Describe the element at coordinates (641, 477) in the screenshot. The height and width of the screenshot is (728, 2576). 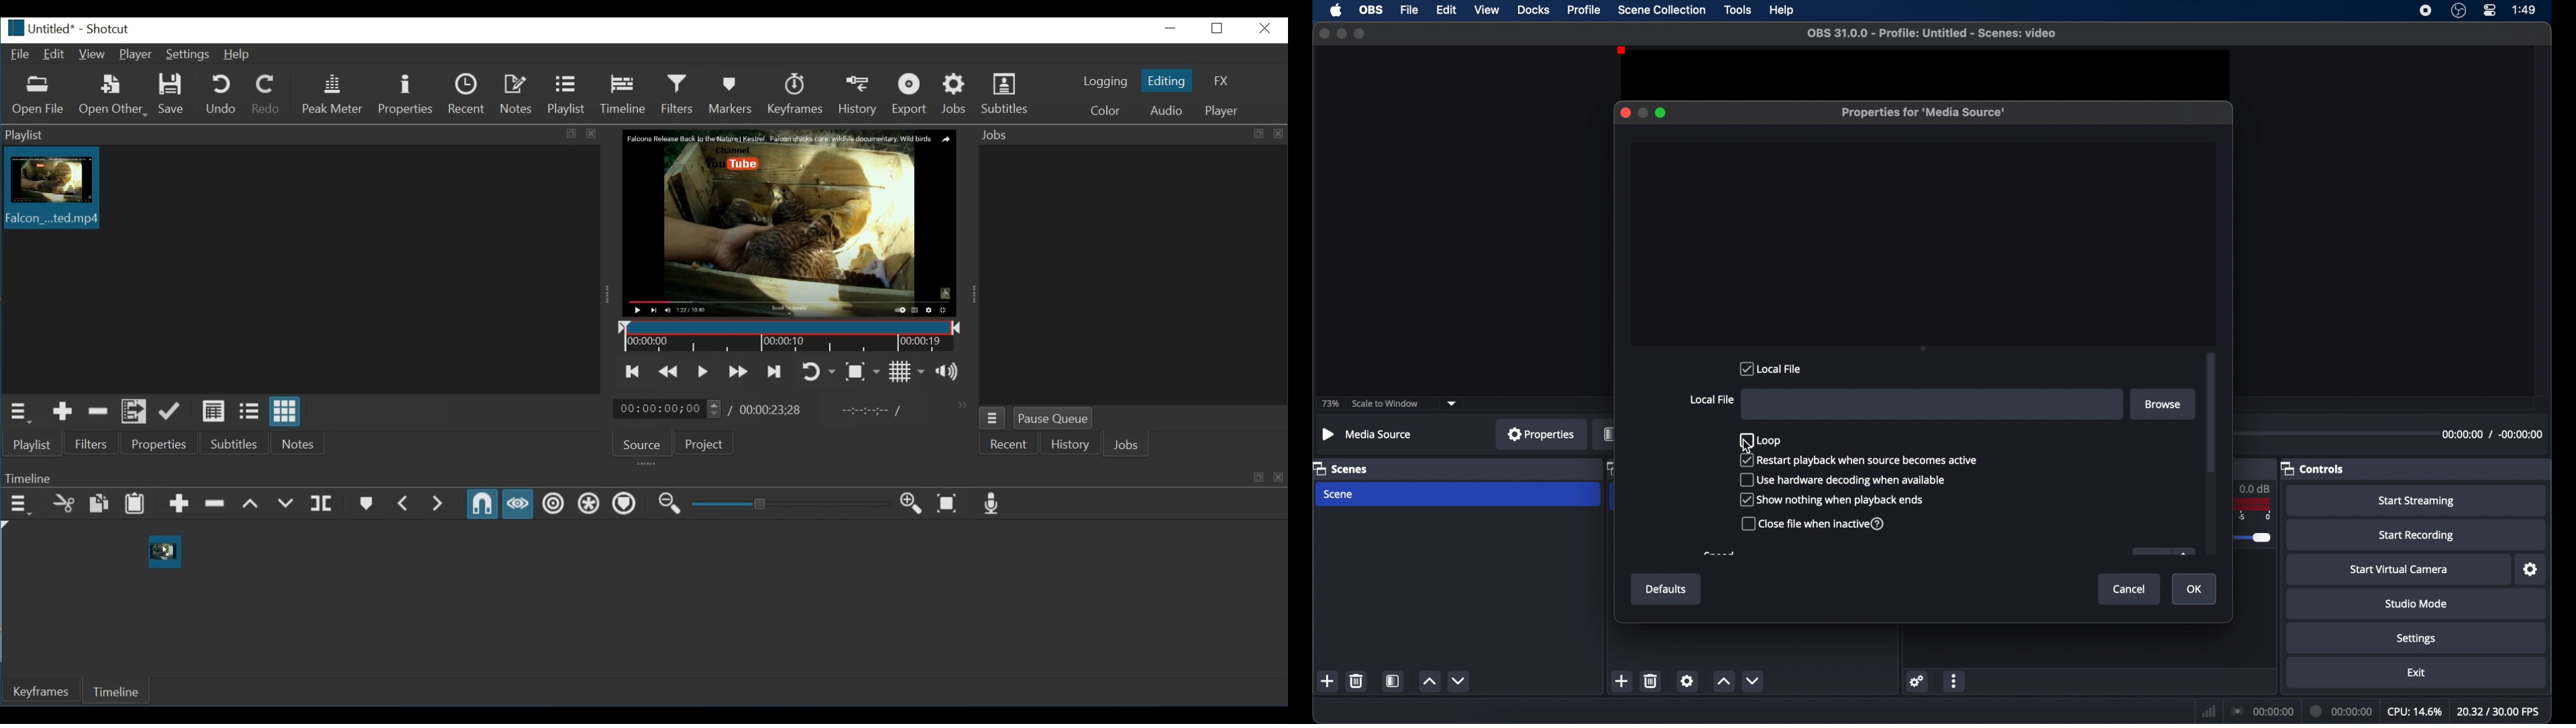
I see `Keyframe Panel` at that location.